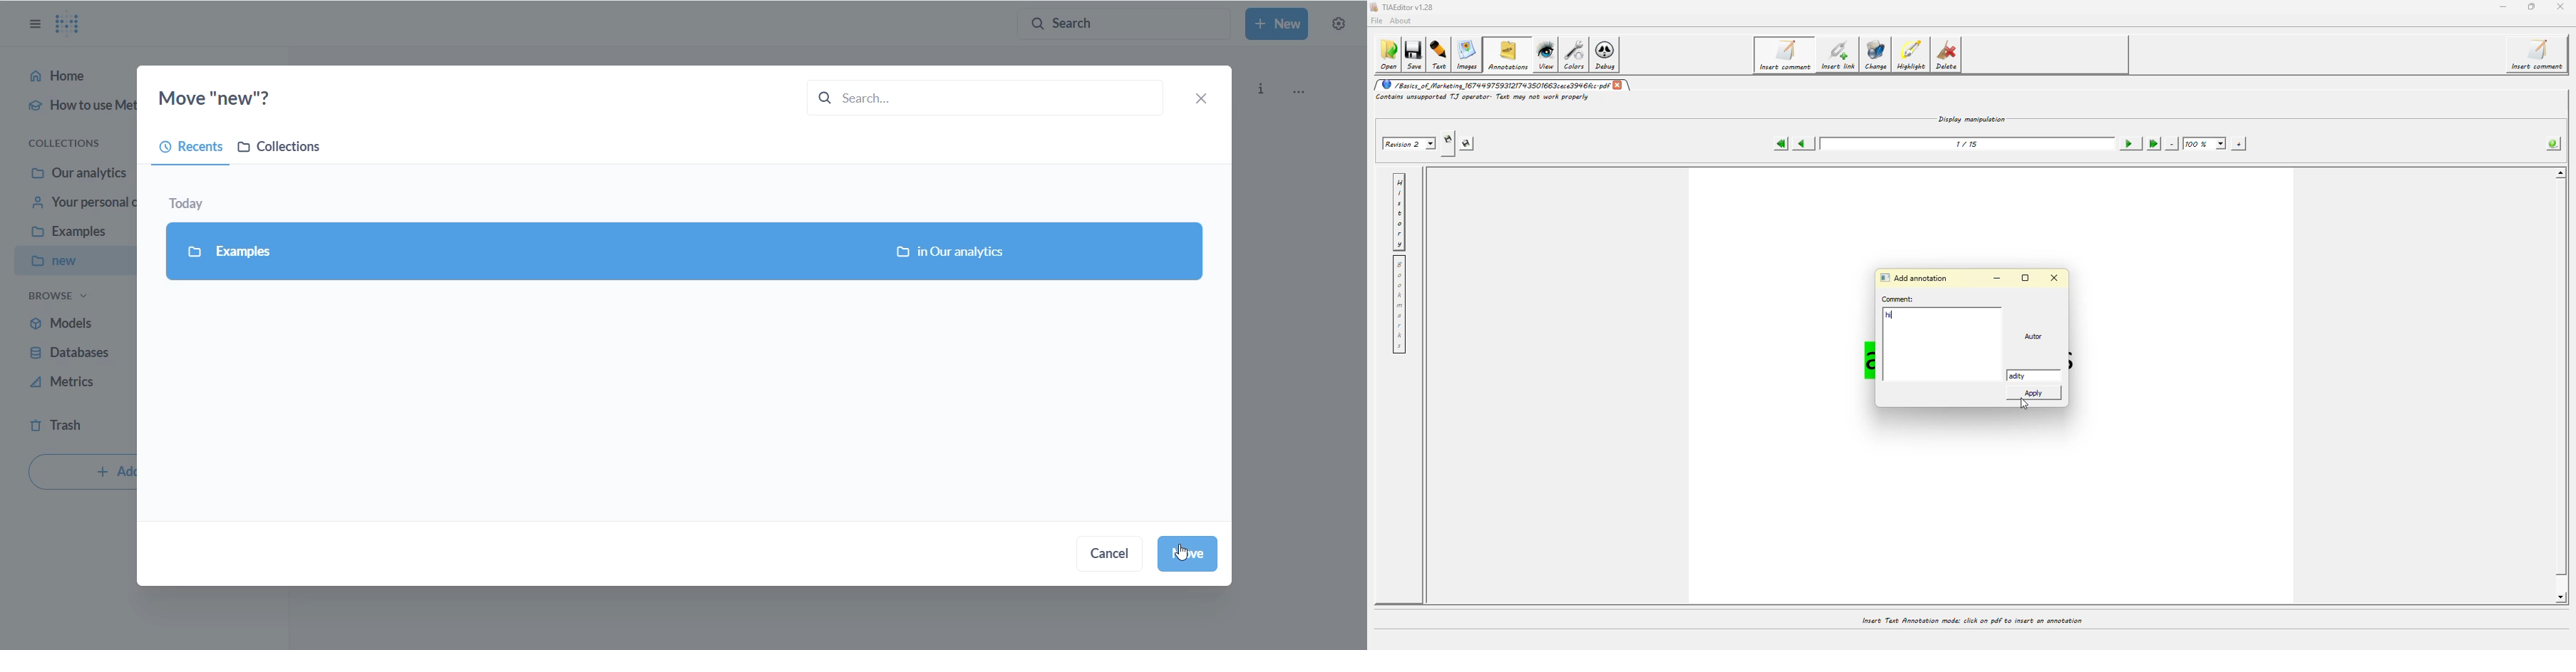  What do you see at coordinates (1124, 23) in the screenshot?
I see `SEARCH  BUTTON` at bounding box center [1124, 23].